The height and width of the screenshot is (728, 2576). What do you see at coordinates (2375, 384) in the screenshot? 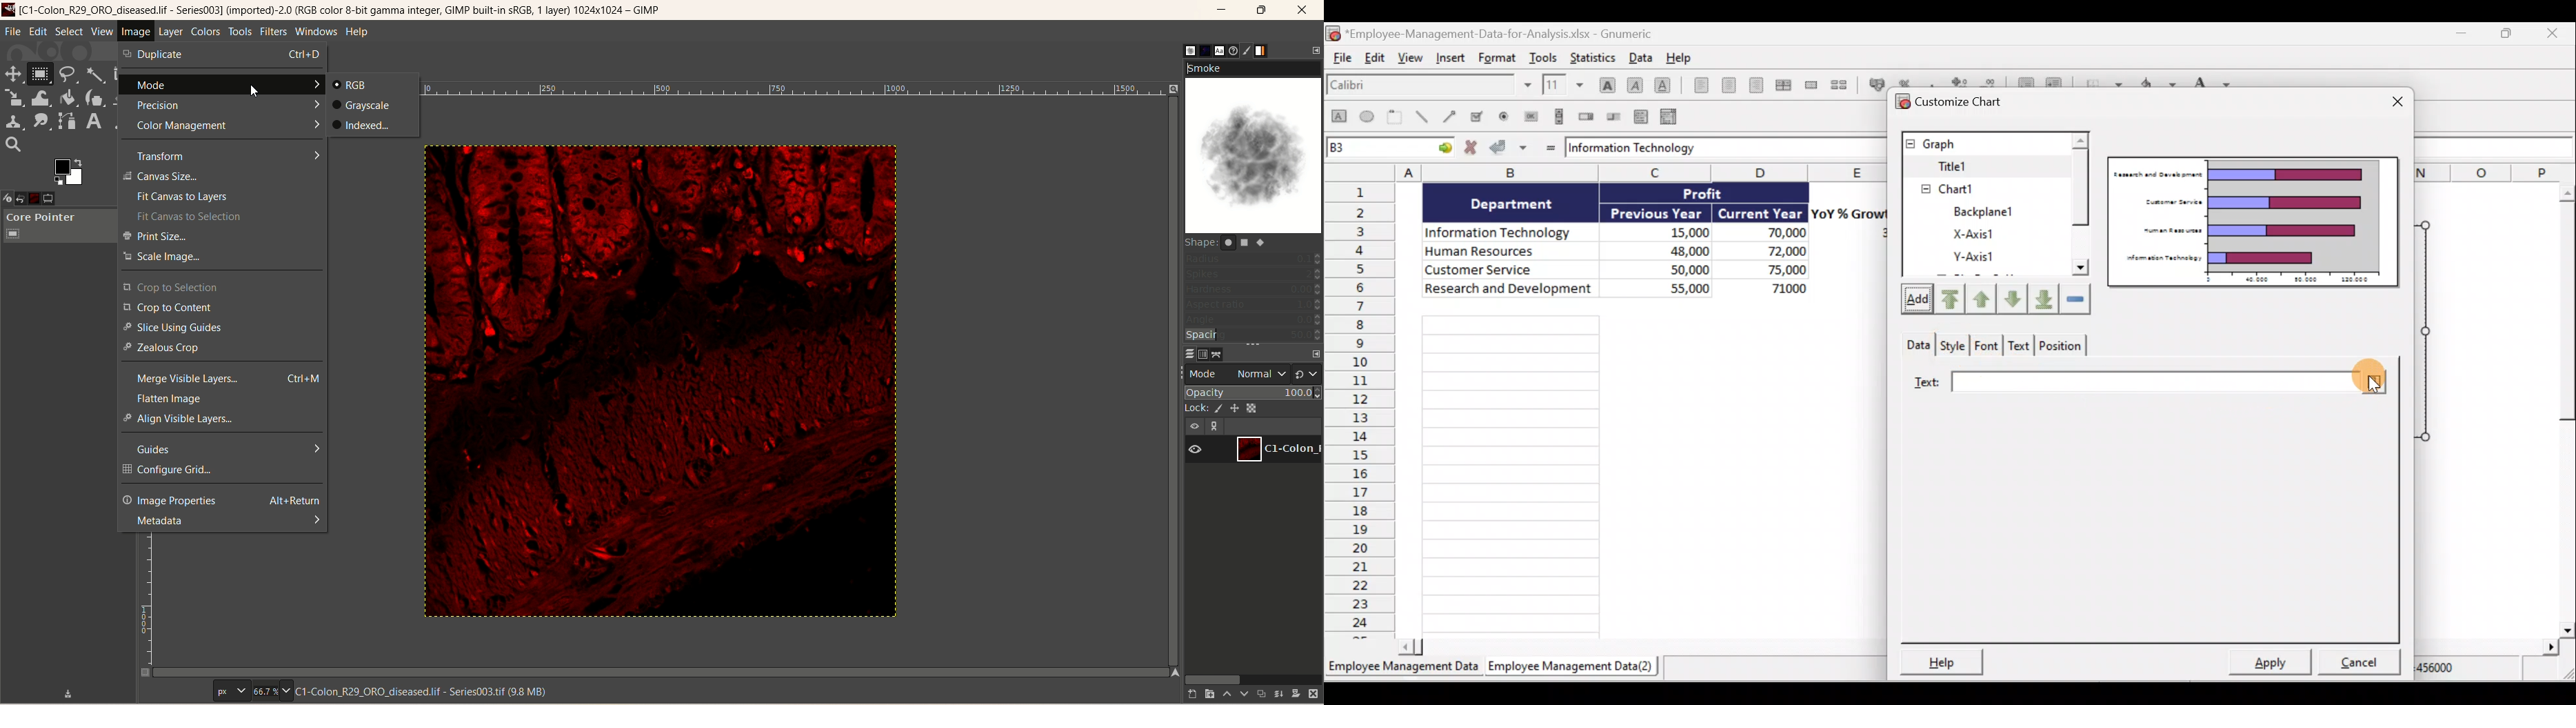
I see `Cursor` at bounding box center [2375, 384].